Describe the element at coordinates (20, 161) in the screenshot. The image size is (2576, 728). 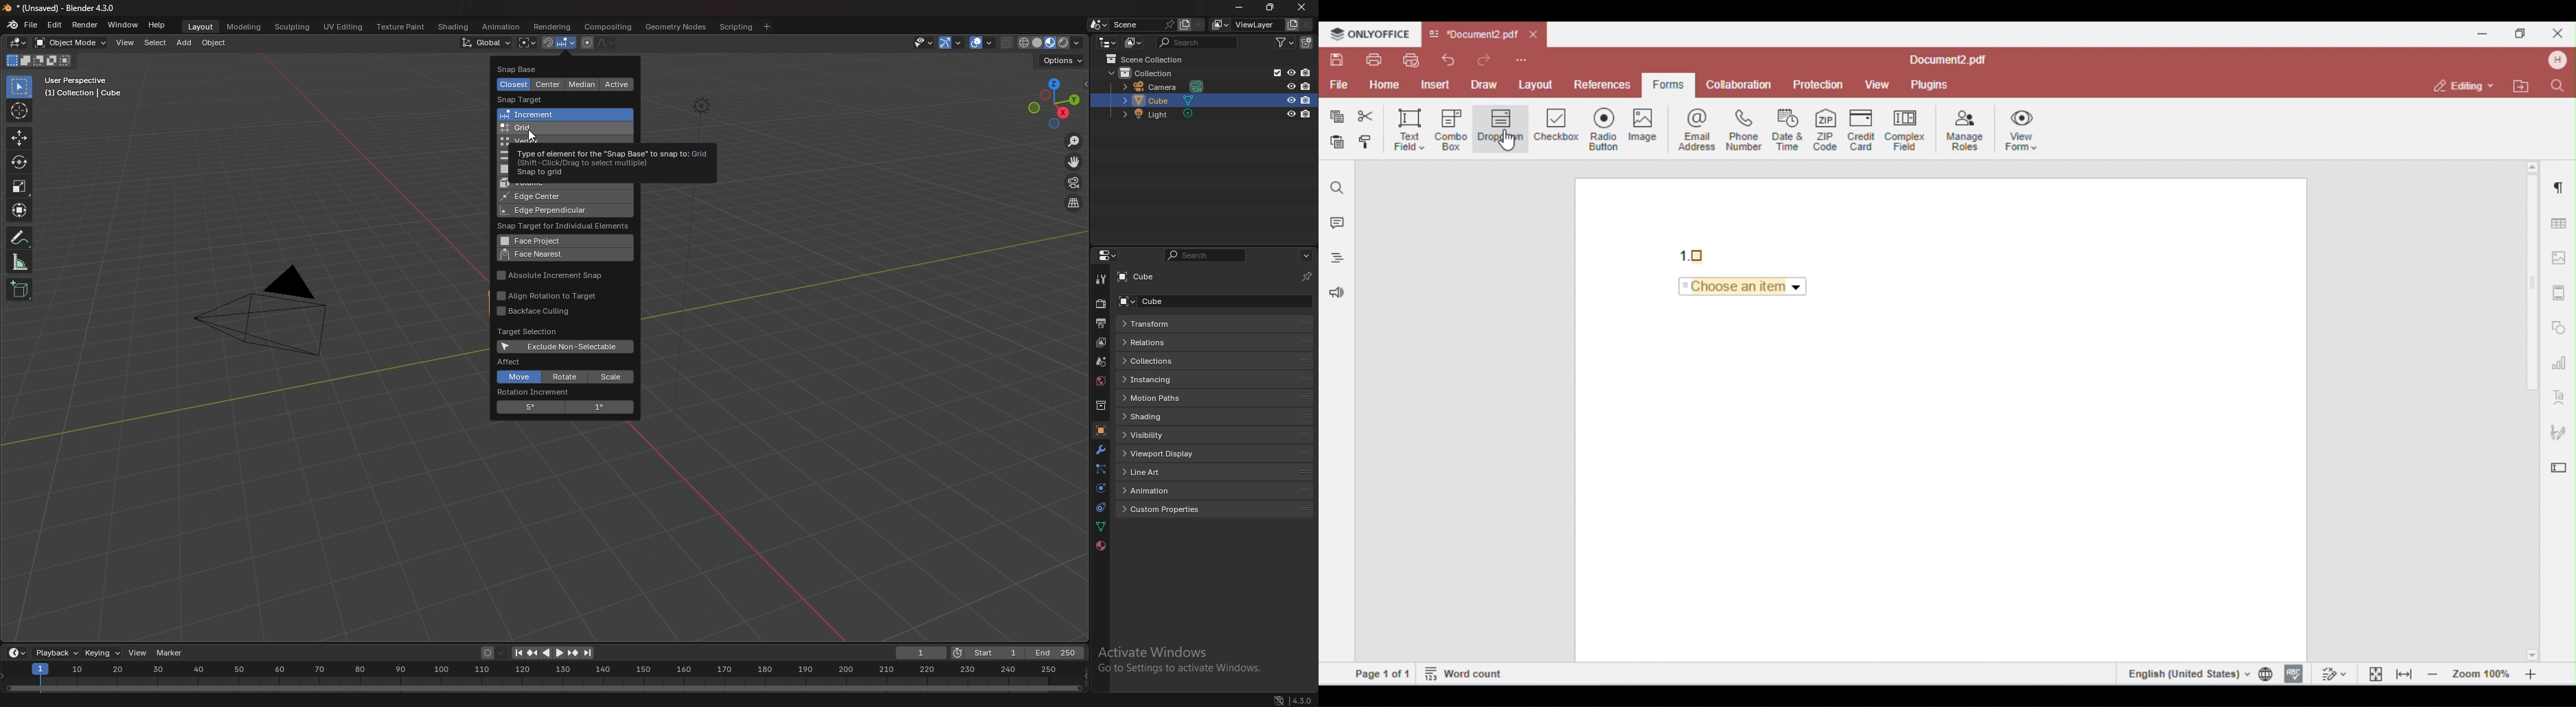
I see `rotate` at that location.